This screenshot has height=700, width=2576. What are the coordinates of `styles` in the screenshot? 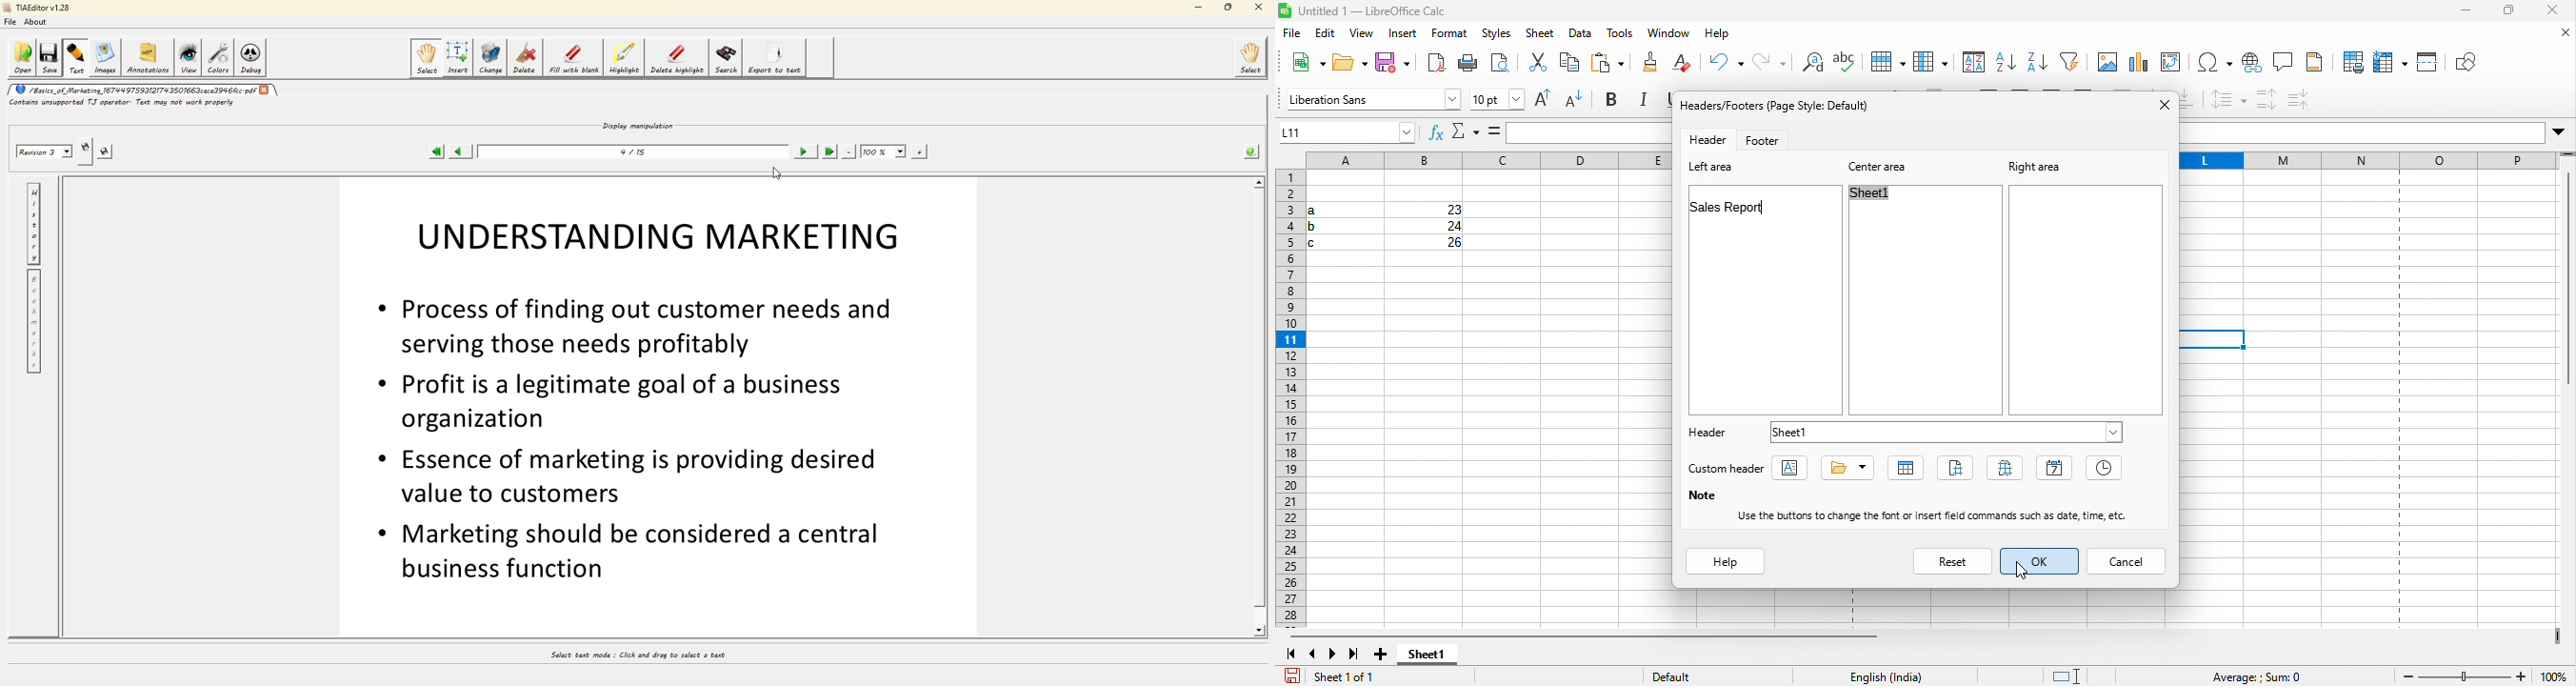 It's located at (1492, 37).